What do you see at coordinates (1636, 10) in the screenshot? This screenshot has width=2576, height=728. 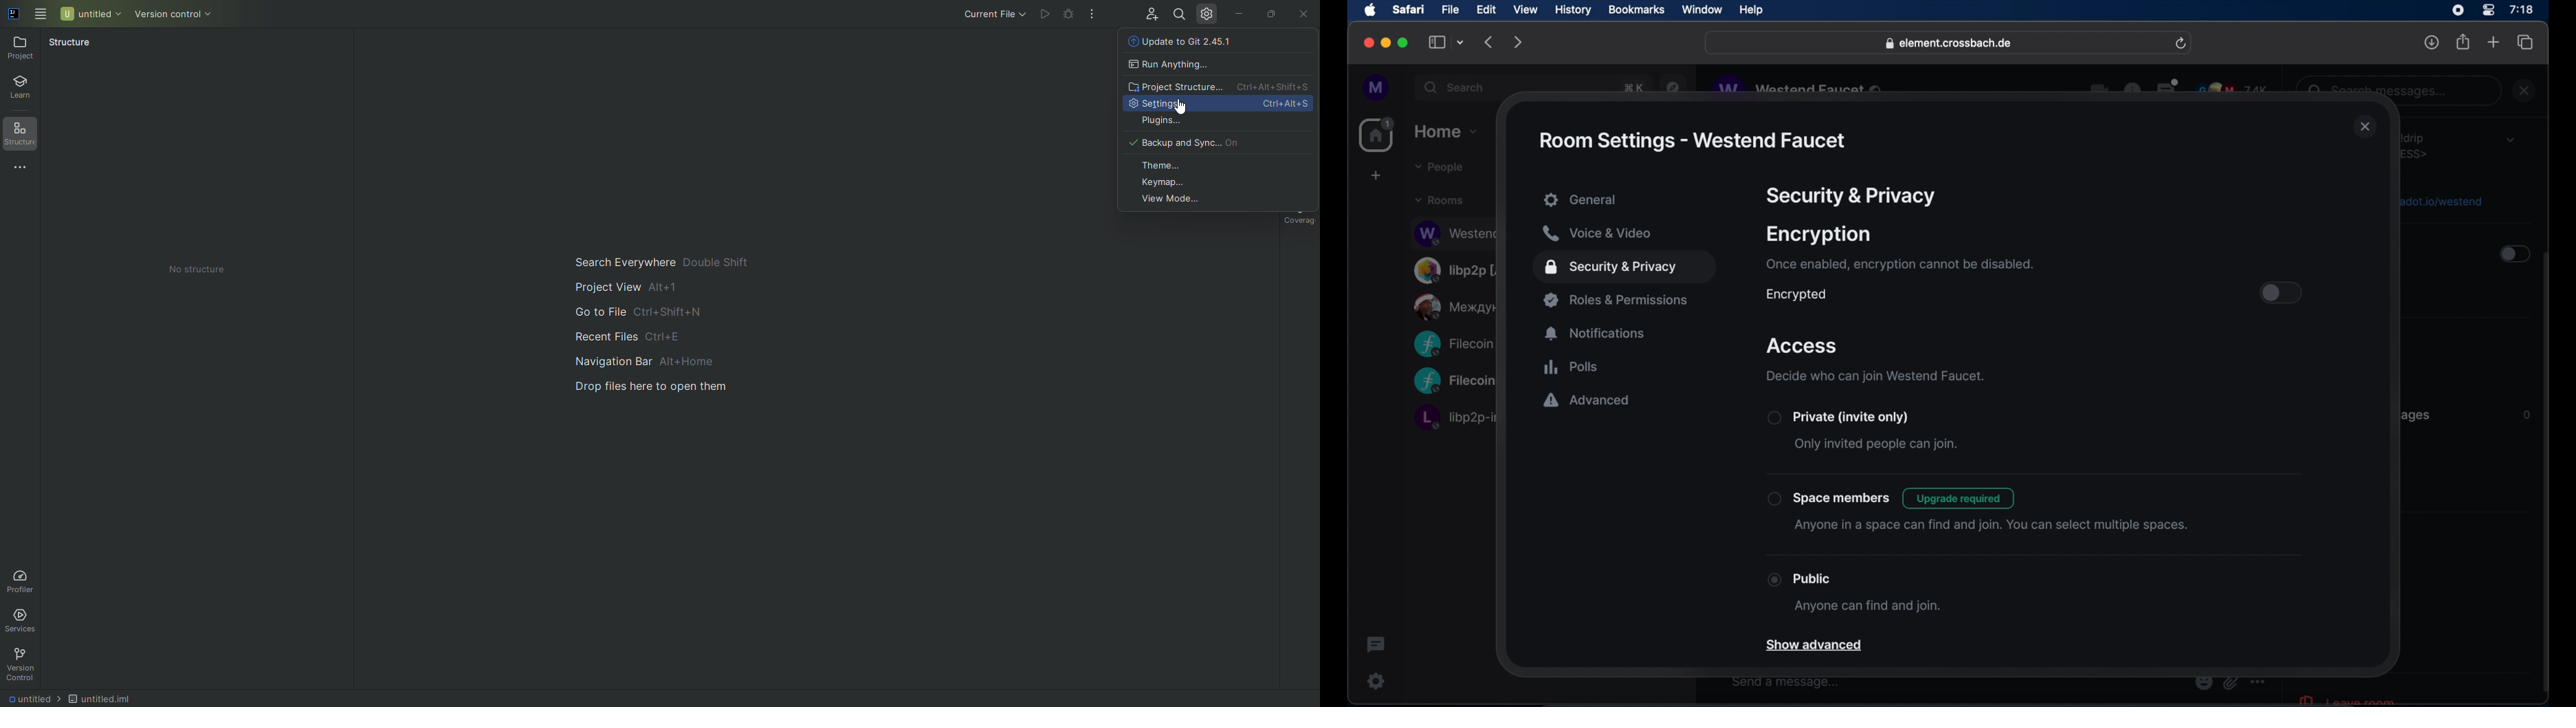 I see `bookmarks` at bounding box center [1636, 10].